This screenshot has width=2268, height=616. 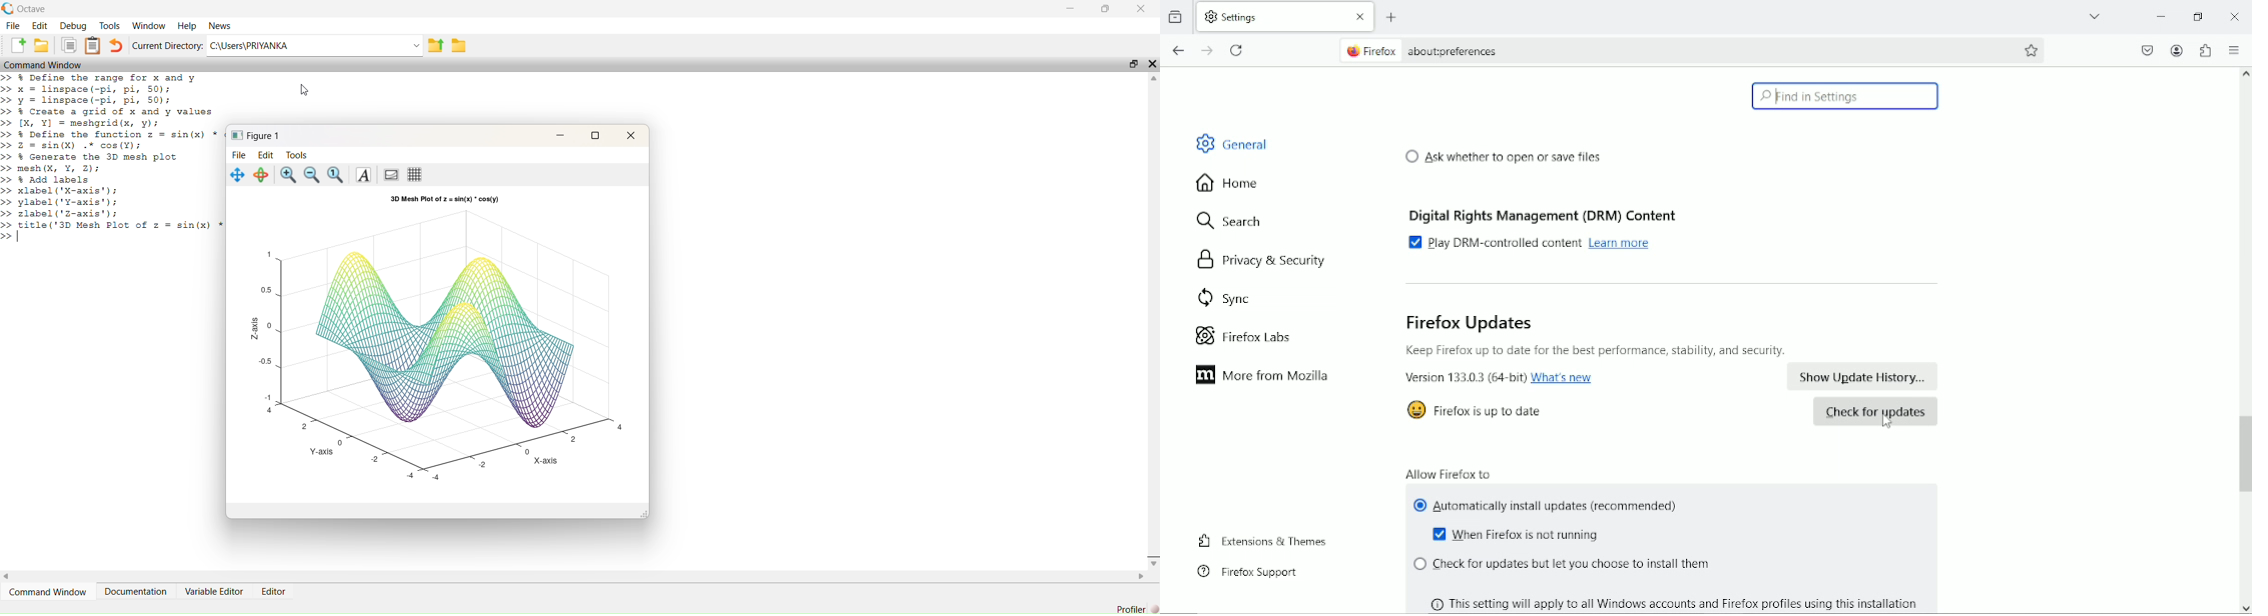 What do you see at coordinates (94, 46) in the screenshot?
I see `Paste` at bounding box center [94, 46].